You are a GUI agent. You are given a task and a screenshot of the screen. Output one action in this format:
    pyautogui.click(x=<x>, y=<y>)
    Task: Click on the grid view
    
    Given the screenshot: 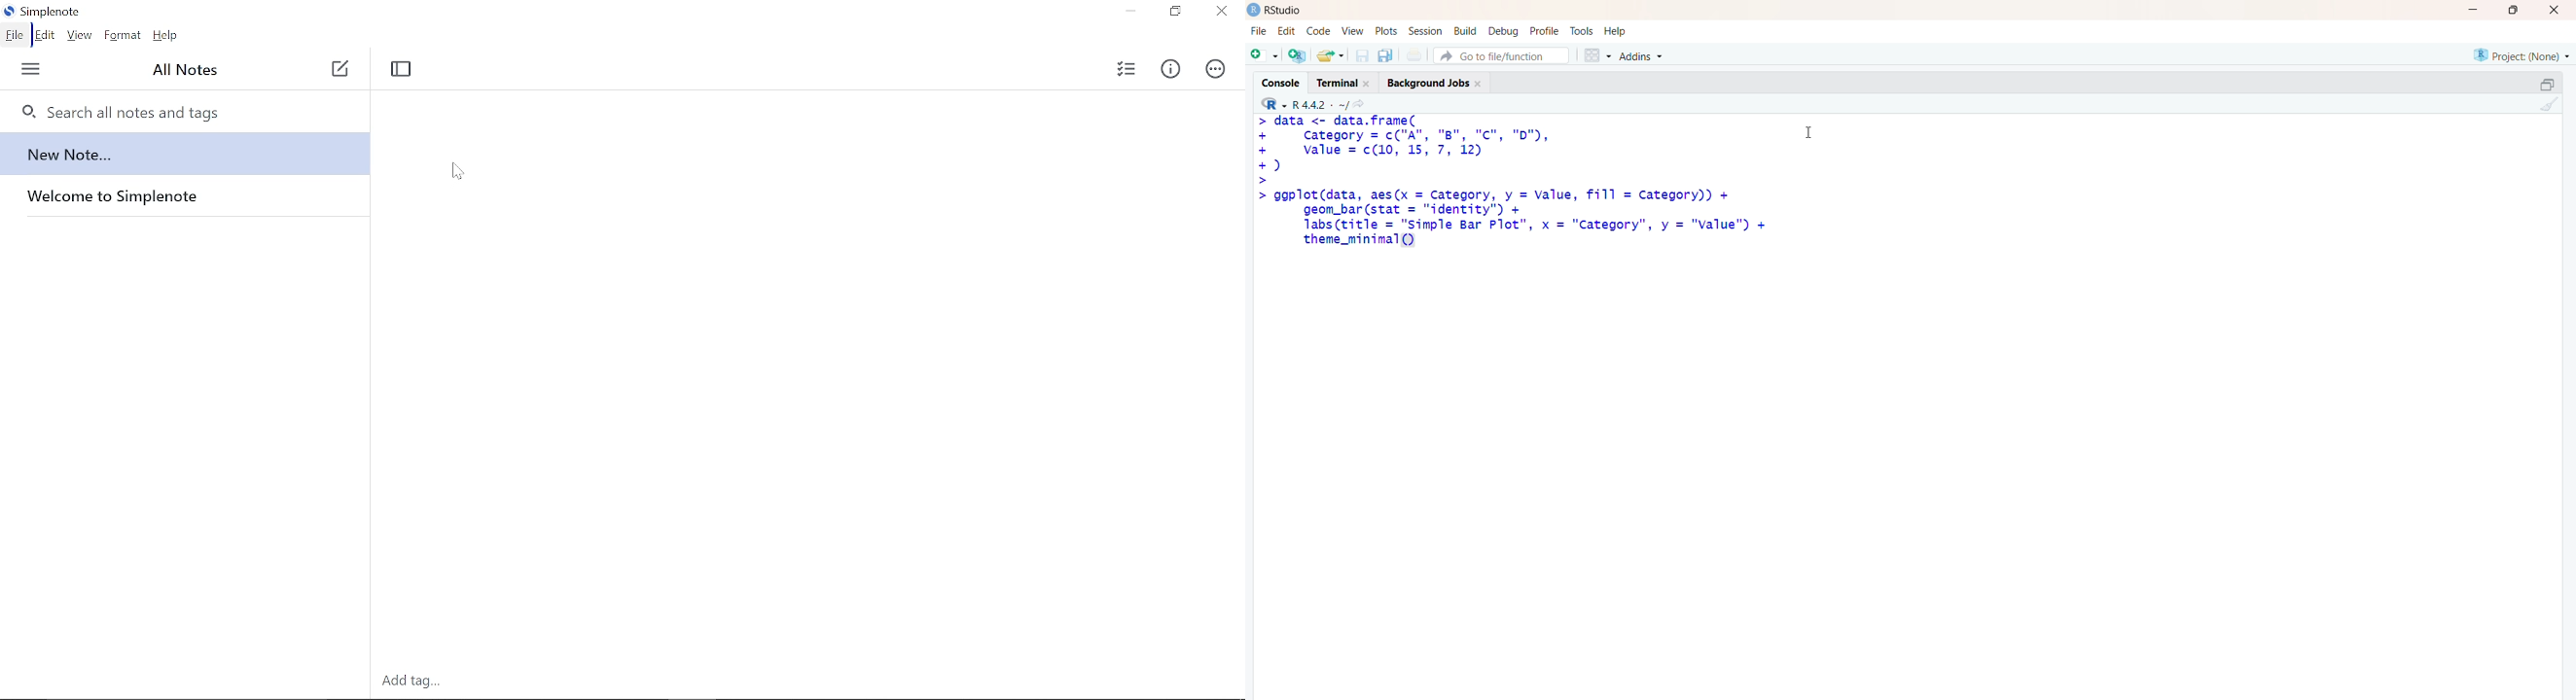 What is the action you would take?
    pyautogui.click(x=1597, y=55)
    